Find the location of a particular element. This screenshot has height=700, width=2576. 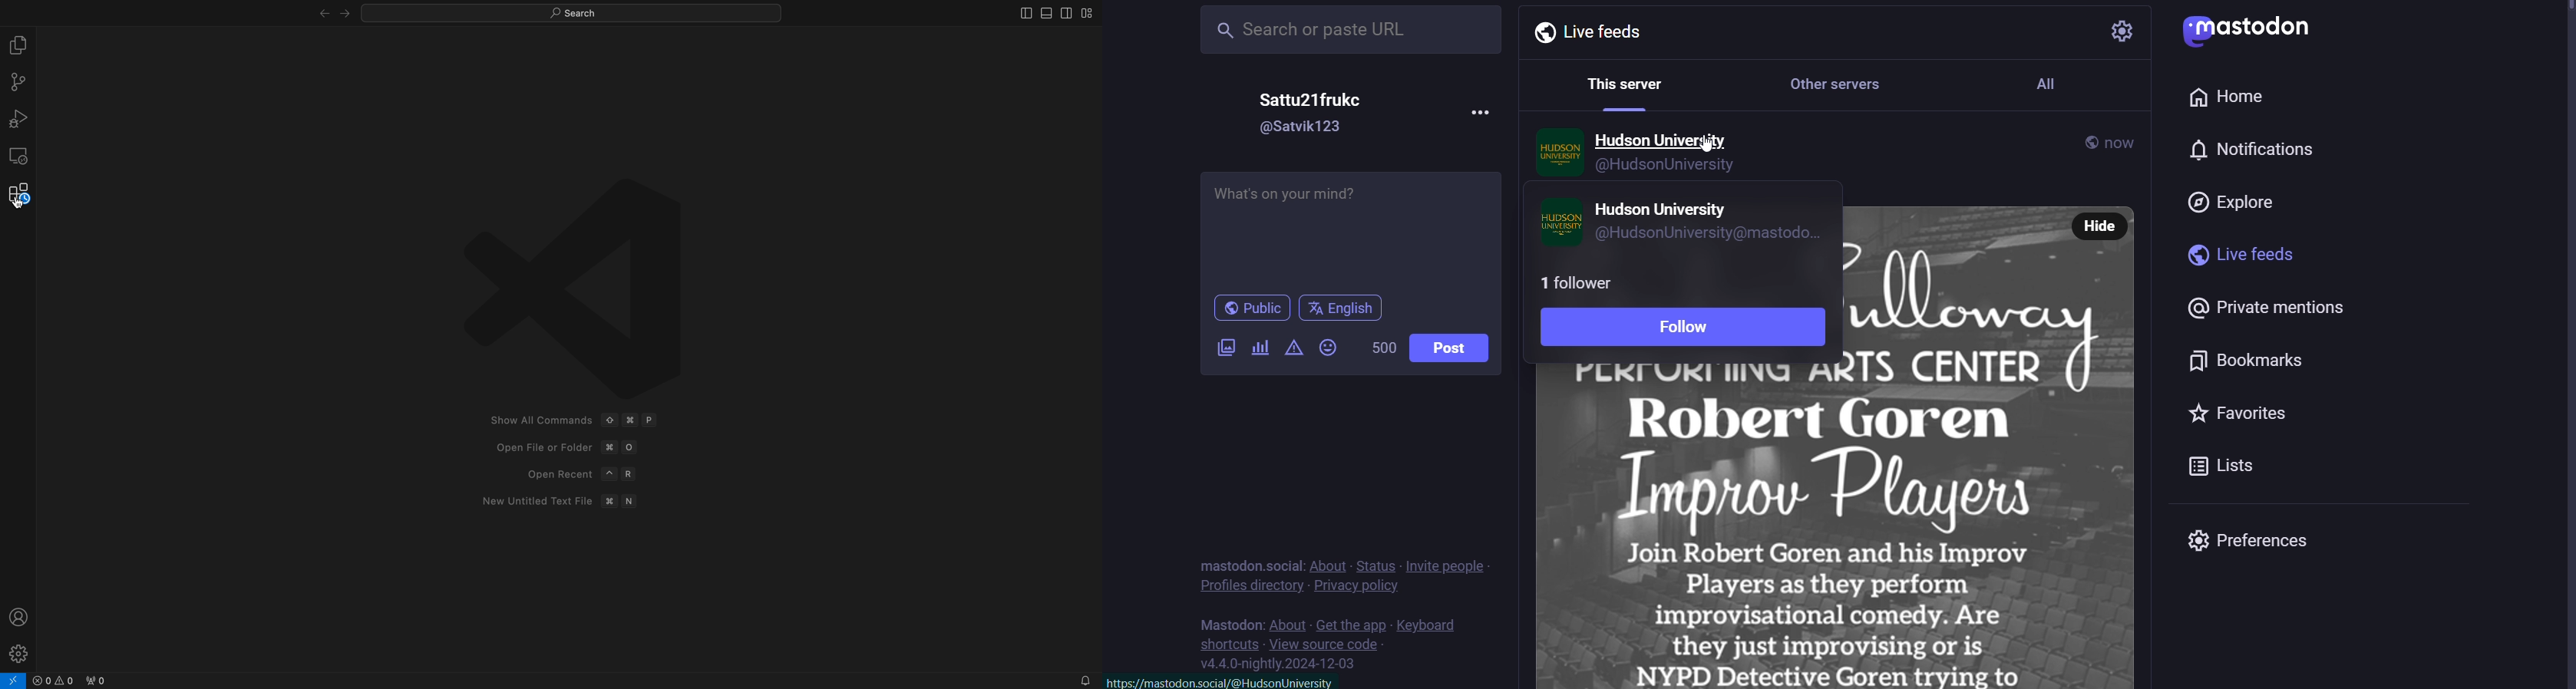

preferences is located at coordinates (2244, 537).